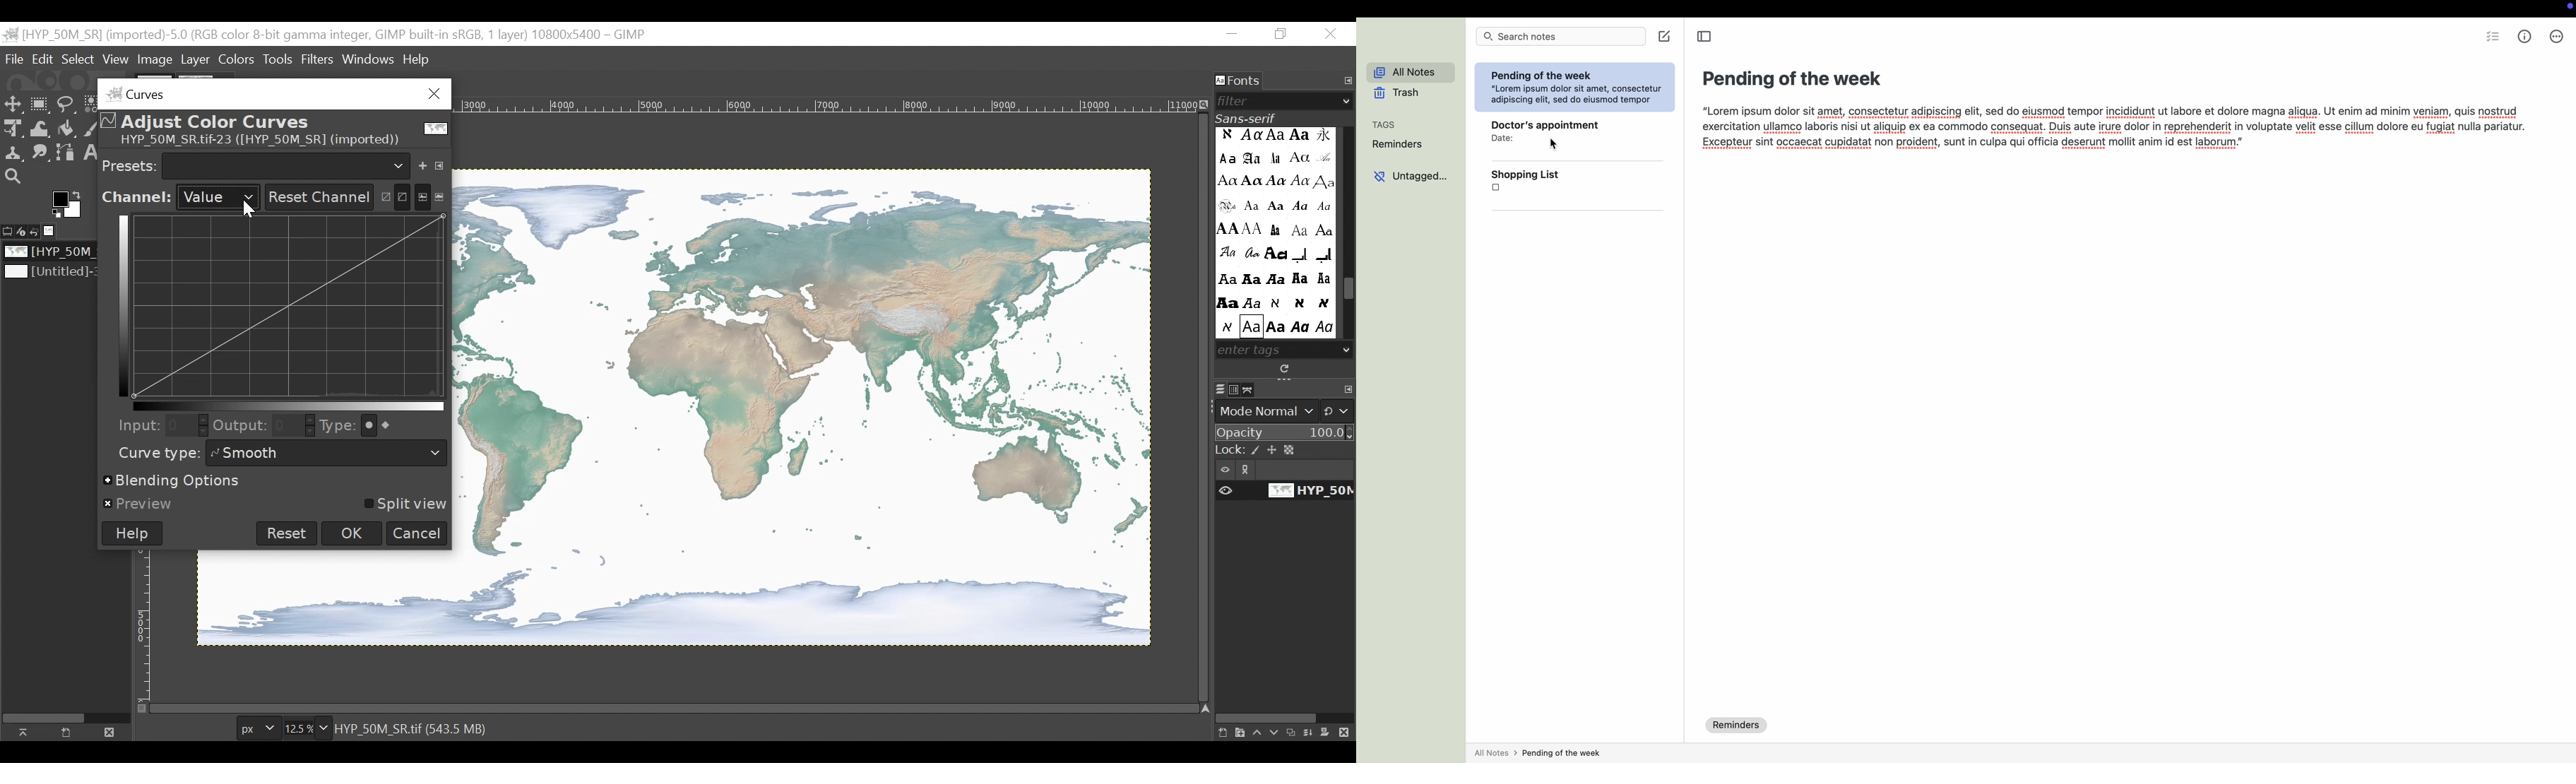 This screenshot has width=2576, height=784. I want to click on Layers, so click(1220, 390).